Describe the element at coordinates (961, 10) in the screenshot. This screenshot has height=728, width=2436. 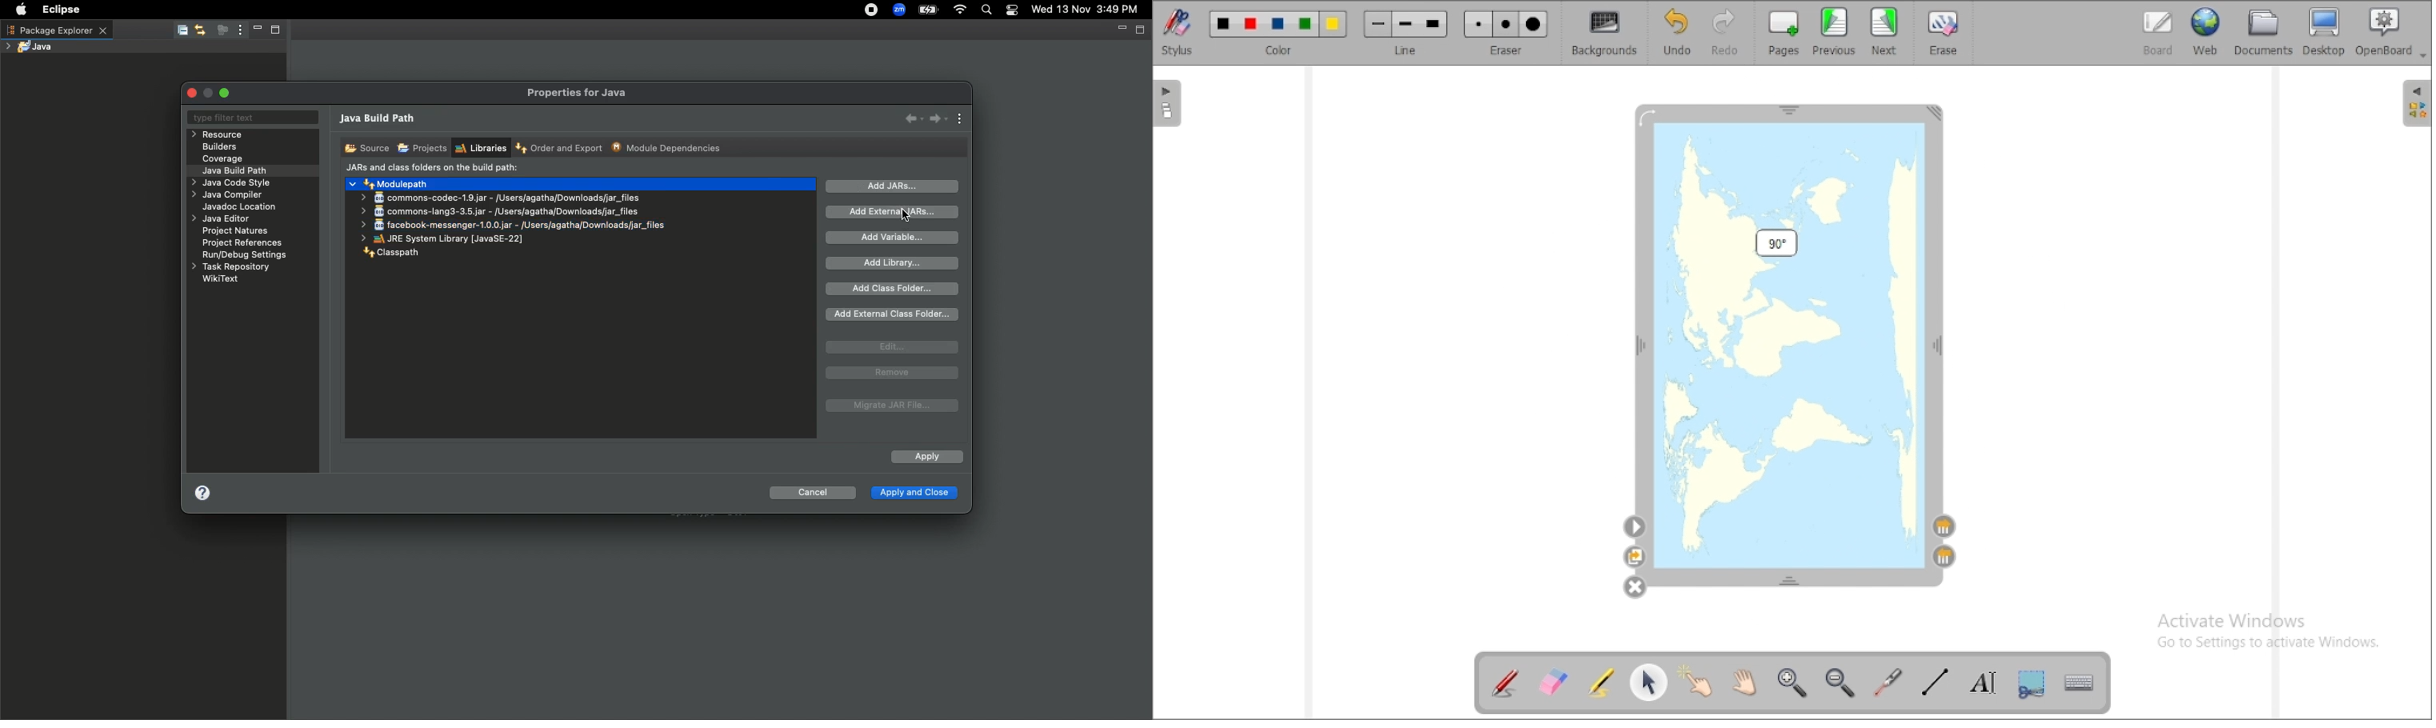
I see `Internet` at that location.